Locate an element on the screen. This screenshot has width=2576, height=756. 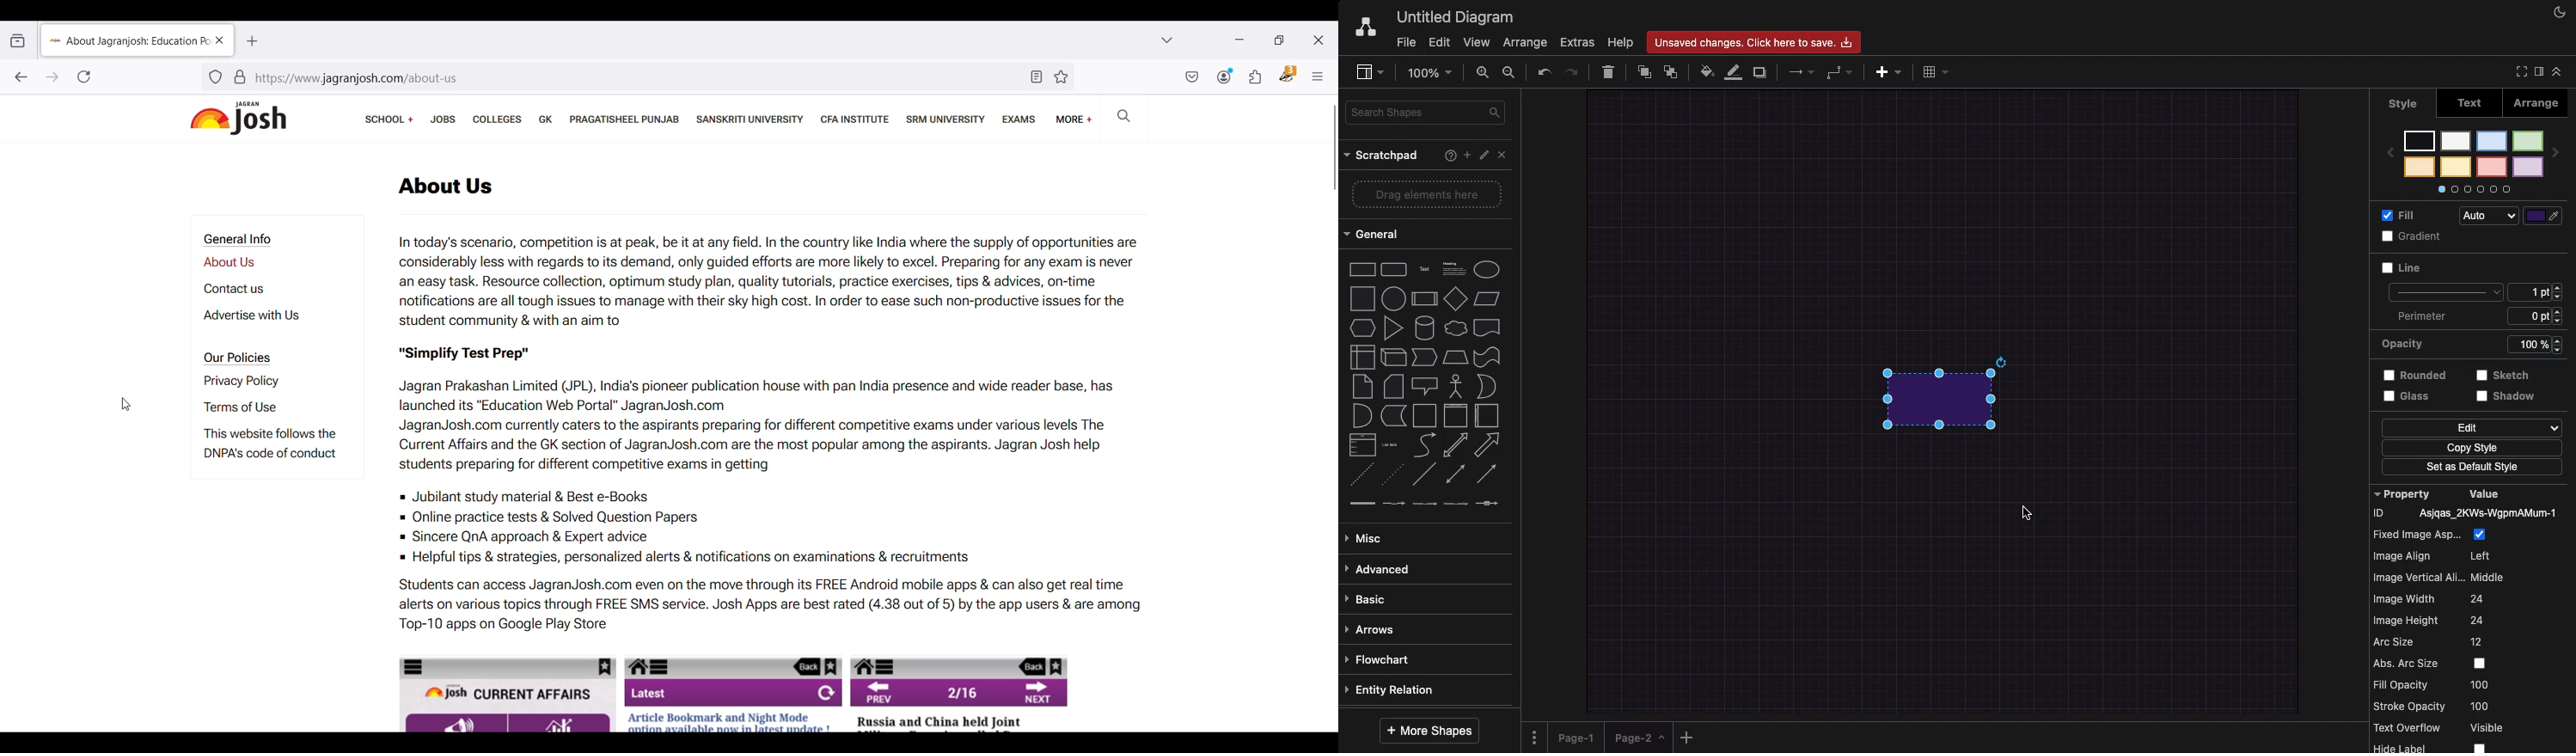
vertical container is located at coordinates (1454, 416).